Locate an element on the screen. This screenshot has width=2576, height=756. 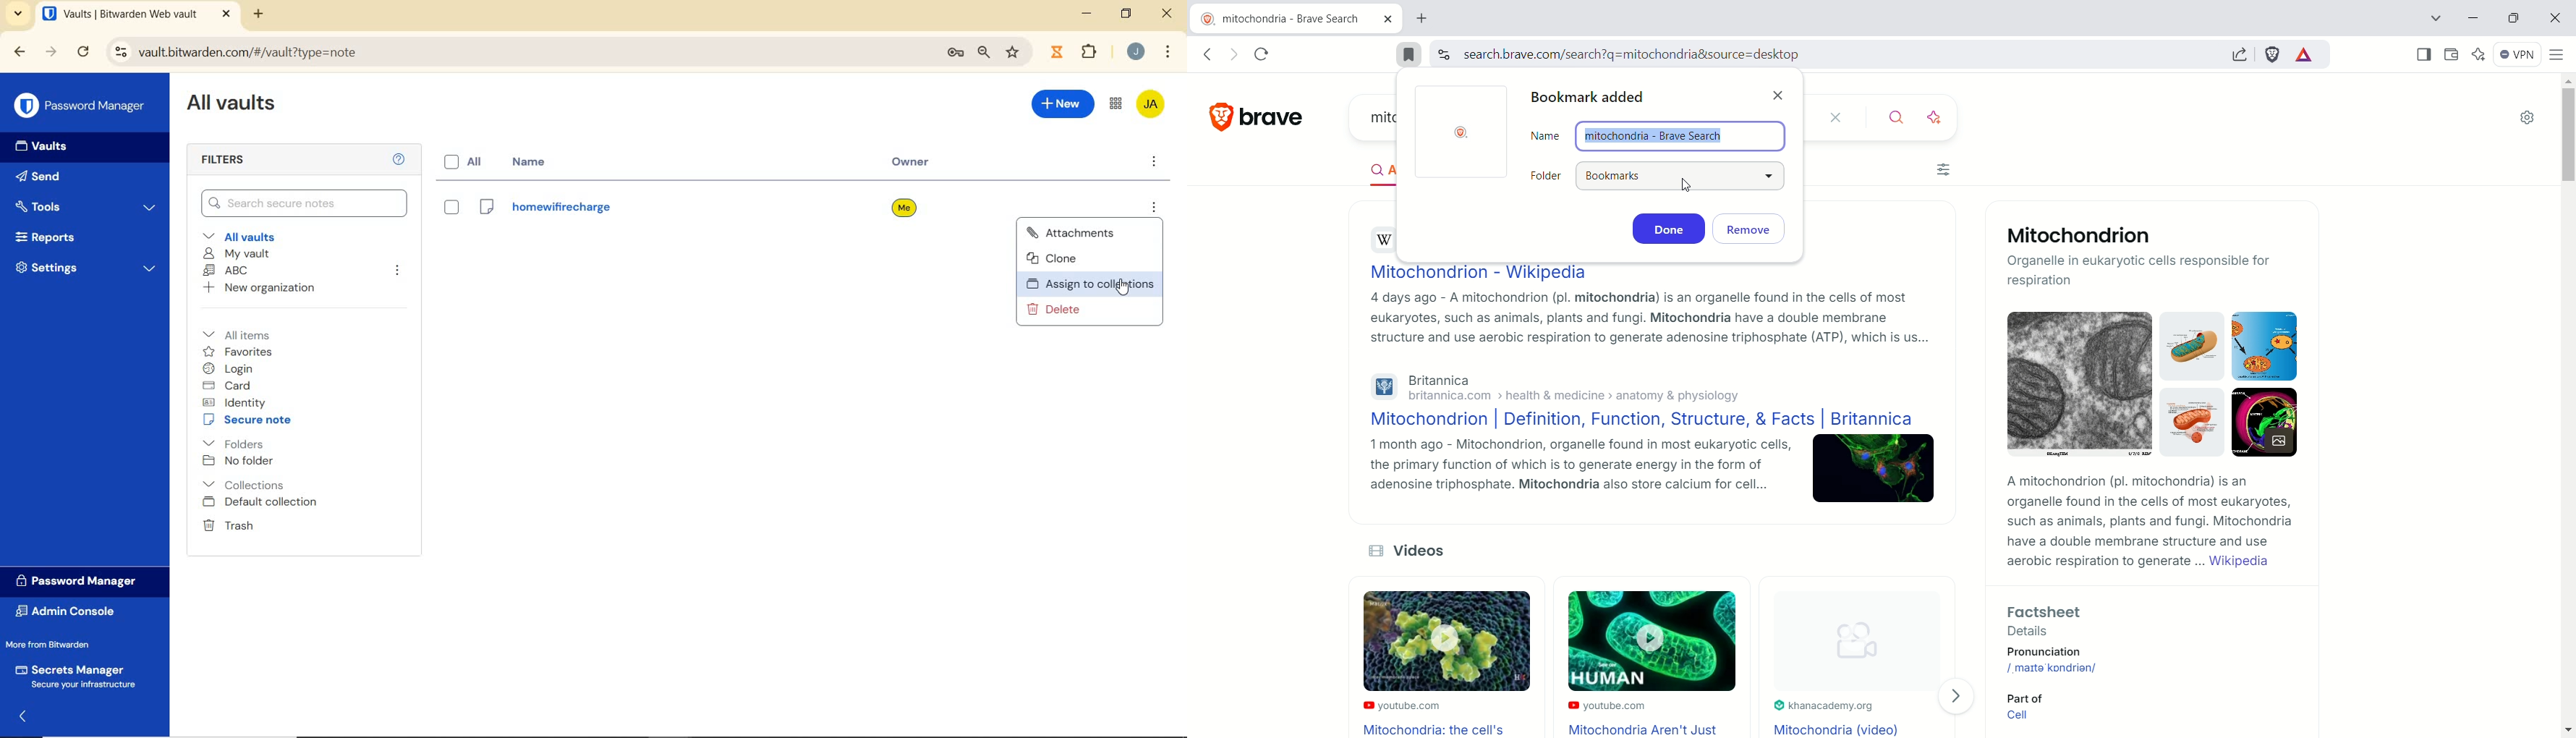
reload is located at coordinates (83, 52).